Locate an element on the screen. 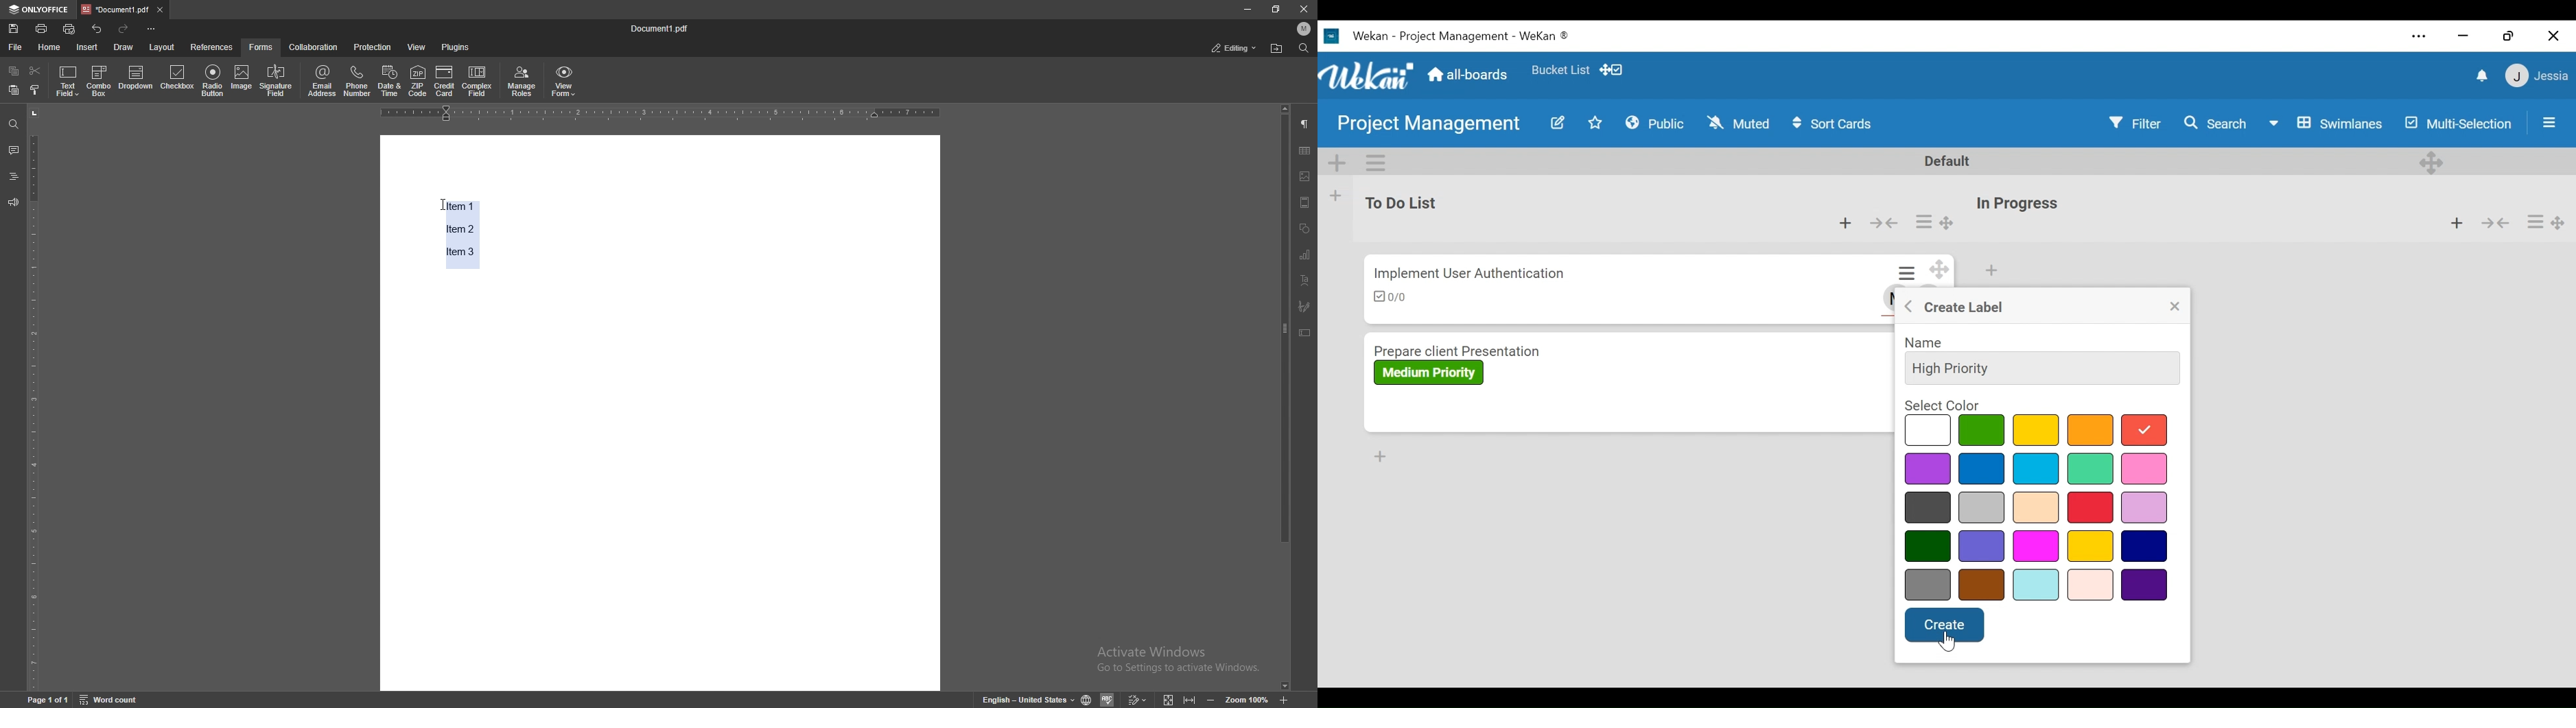 The height and width of the screenshot is (728, 2576). Desktop drag handles is located at coordinates (2562, 222).